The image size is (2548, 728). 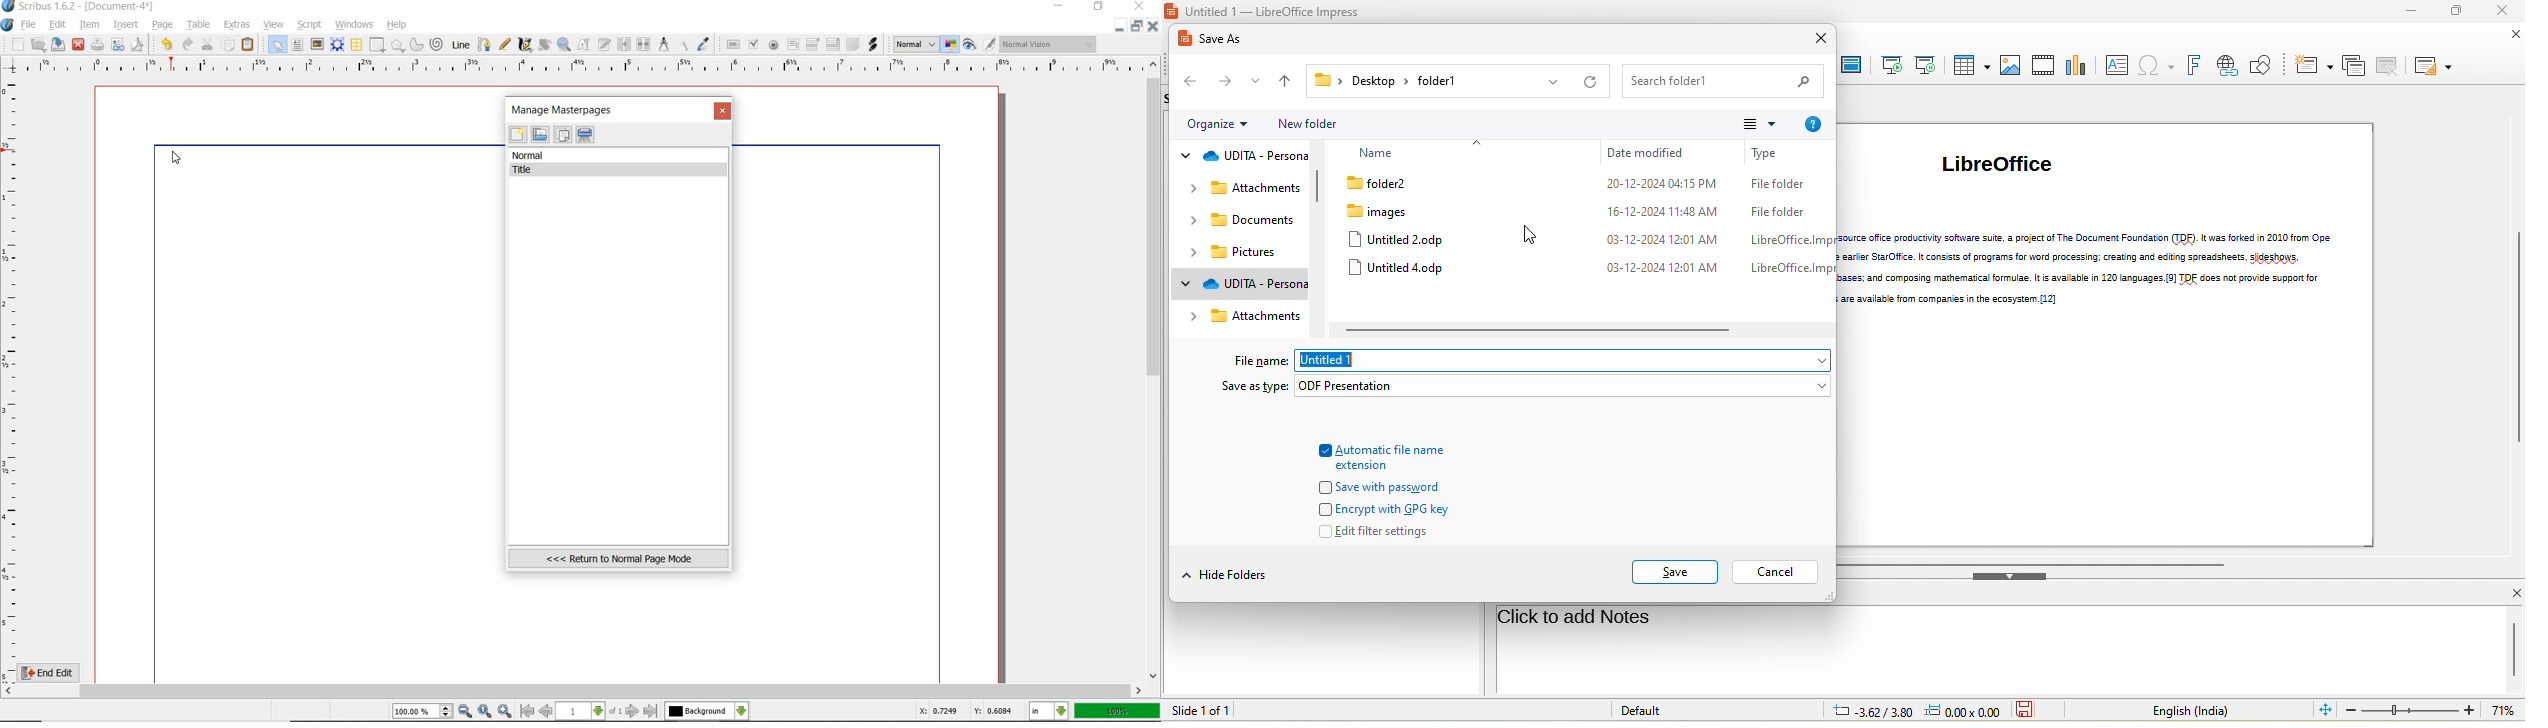 I want to click on default, so click(x=1648, y=711).